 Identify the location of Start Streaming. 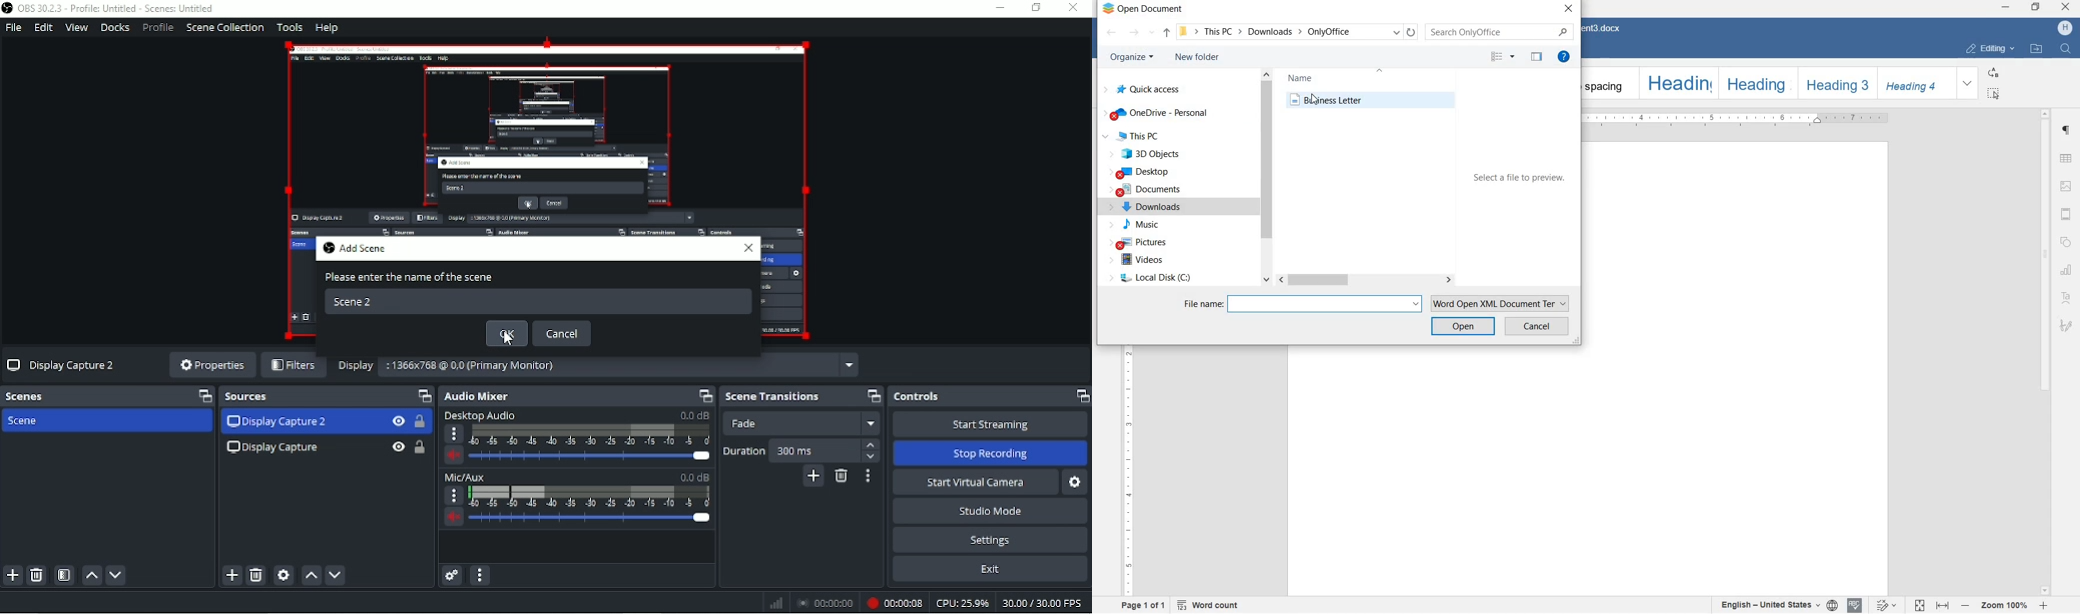
(989, 425).